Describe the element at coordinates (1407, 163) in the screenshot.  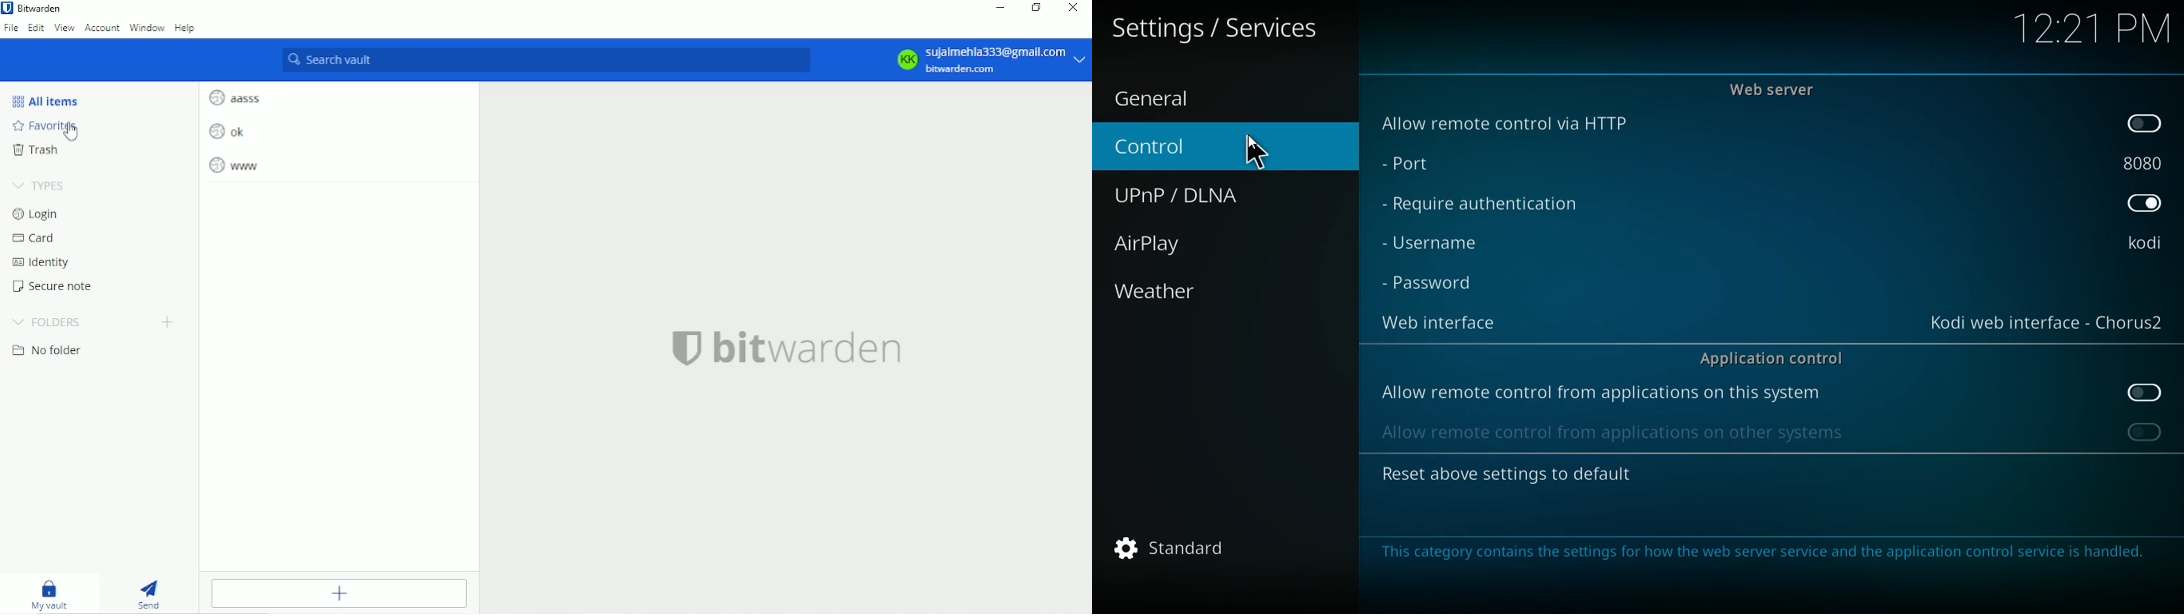
I see `port` at that location.